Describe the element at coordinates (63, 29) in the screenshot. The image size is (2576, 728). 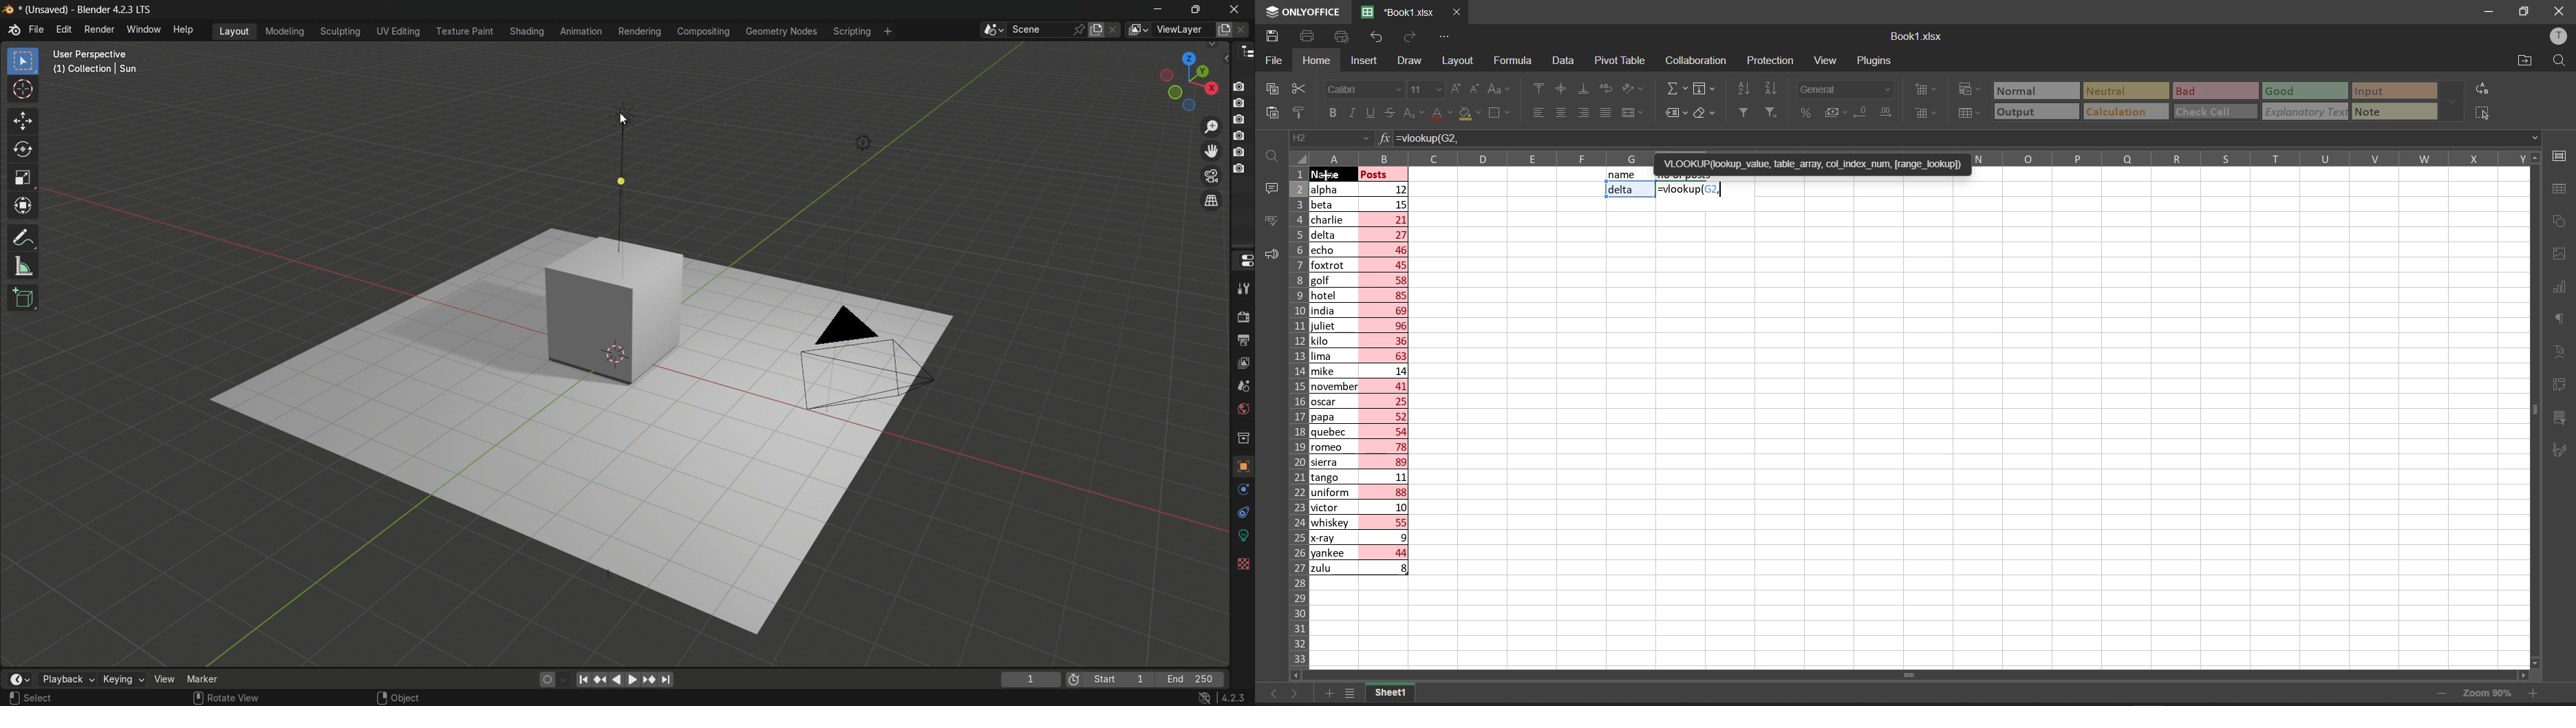
I see `edit menu` at that location.